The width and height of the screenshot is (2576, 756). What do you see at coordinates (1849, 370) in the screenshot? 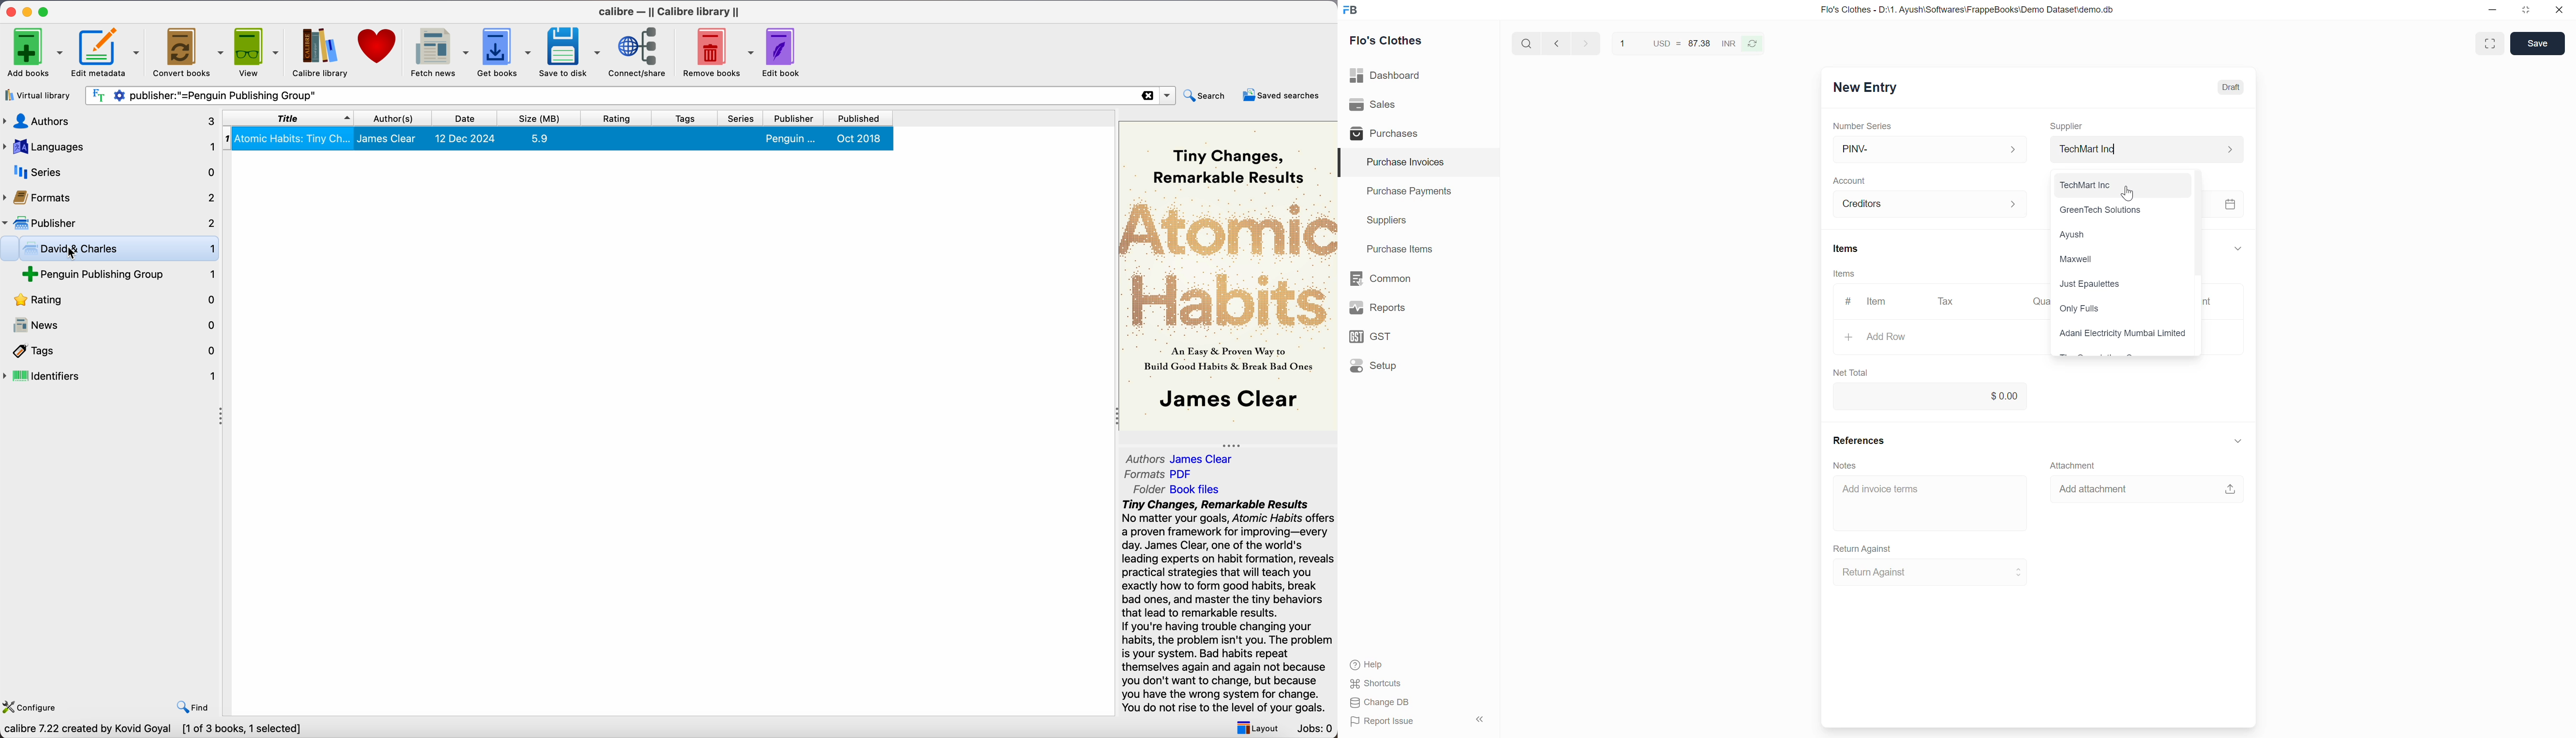
I see `Net Total` at bounding box center [1849, 370].